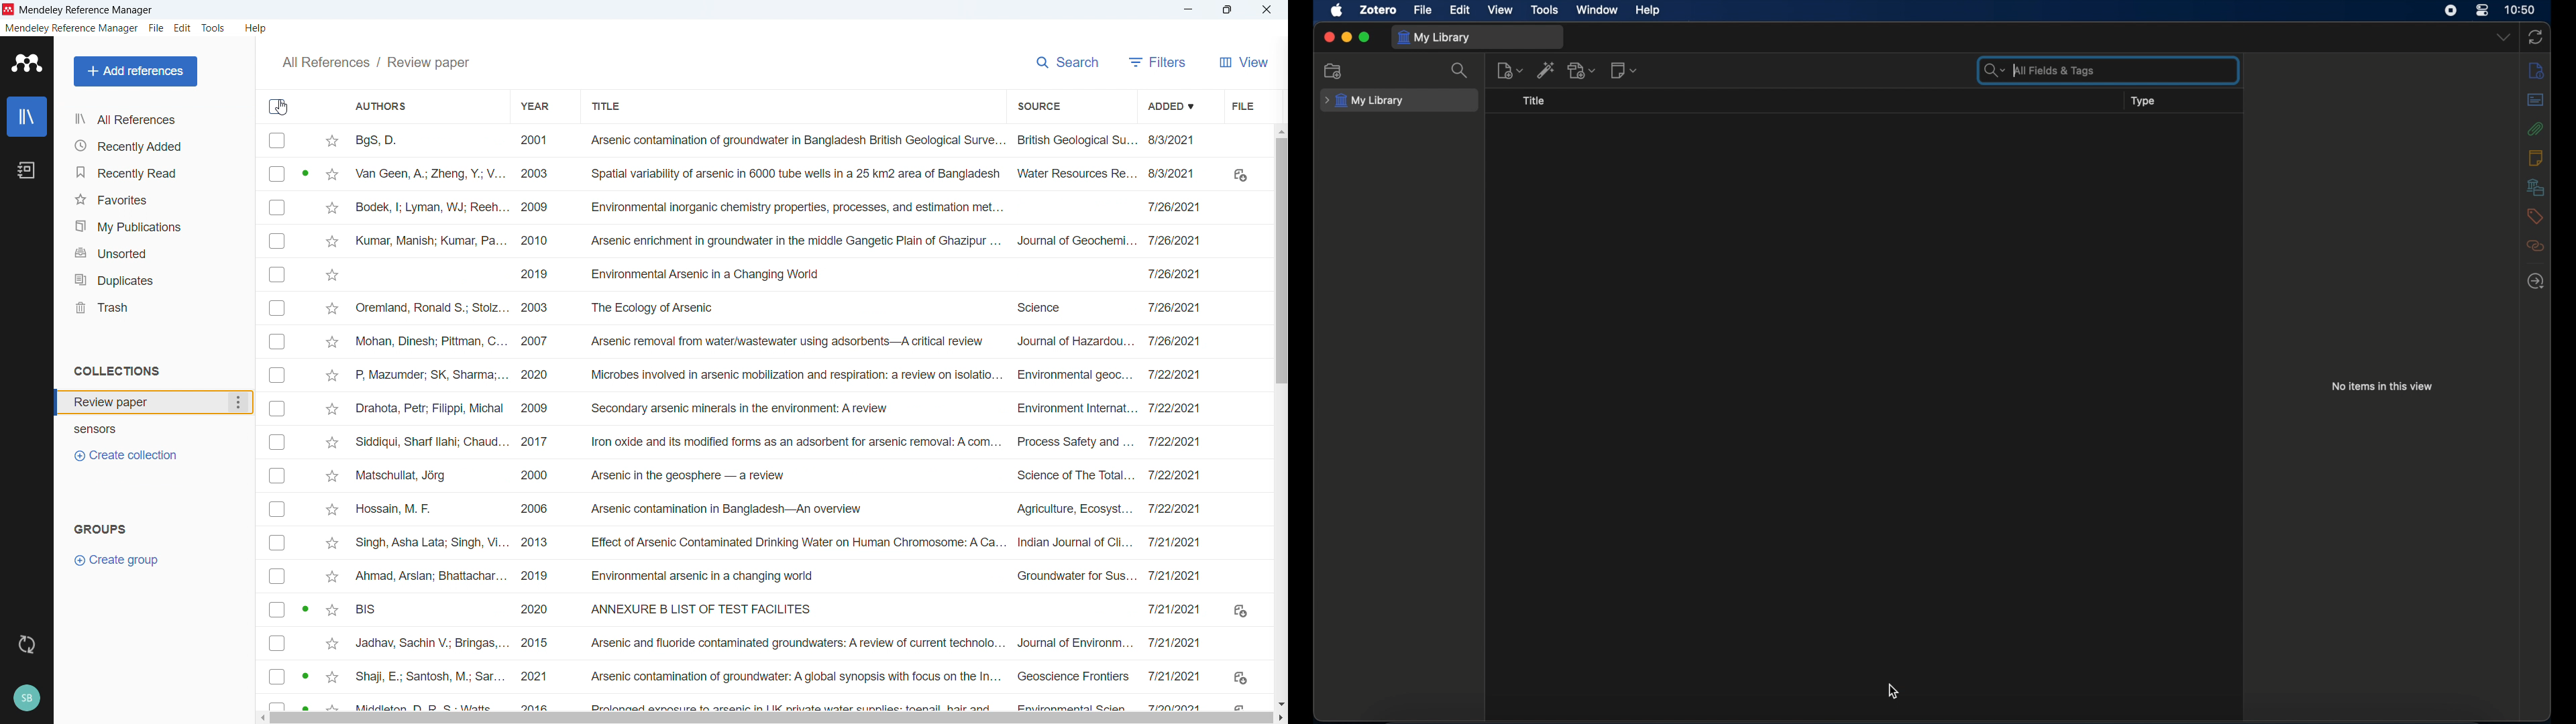 This screenshot has width=2576, height=728. I want to click on Download respective publication, so click(1240, 678).